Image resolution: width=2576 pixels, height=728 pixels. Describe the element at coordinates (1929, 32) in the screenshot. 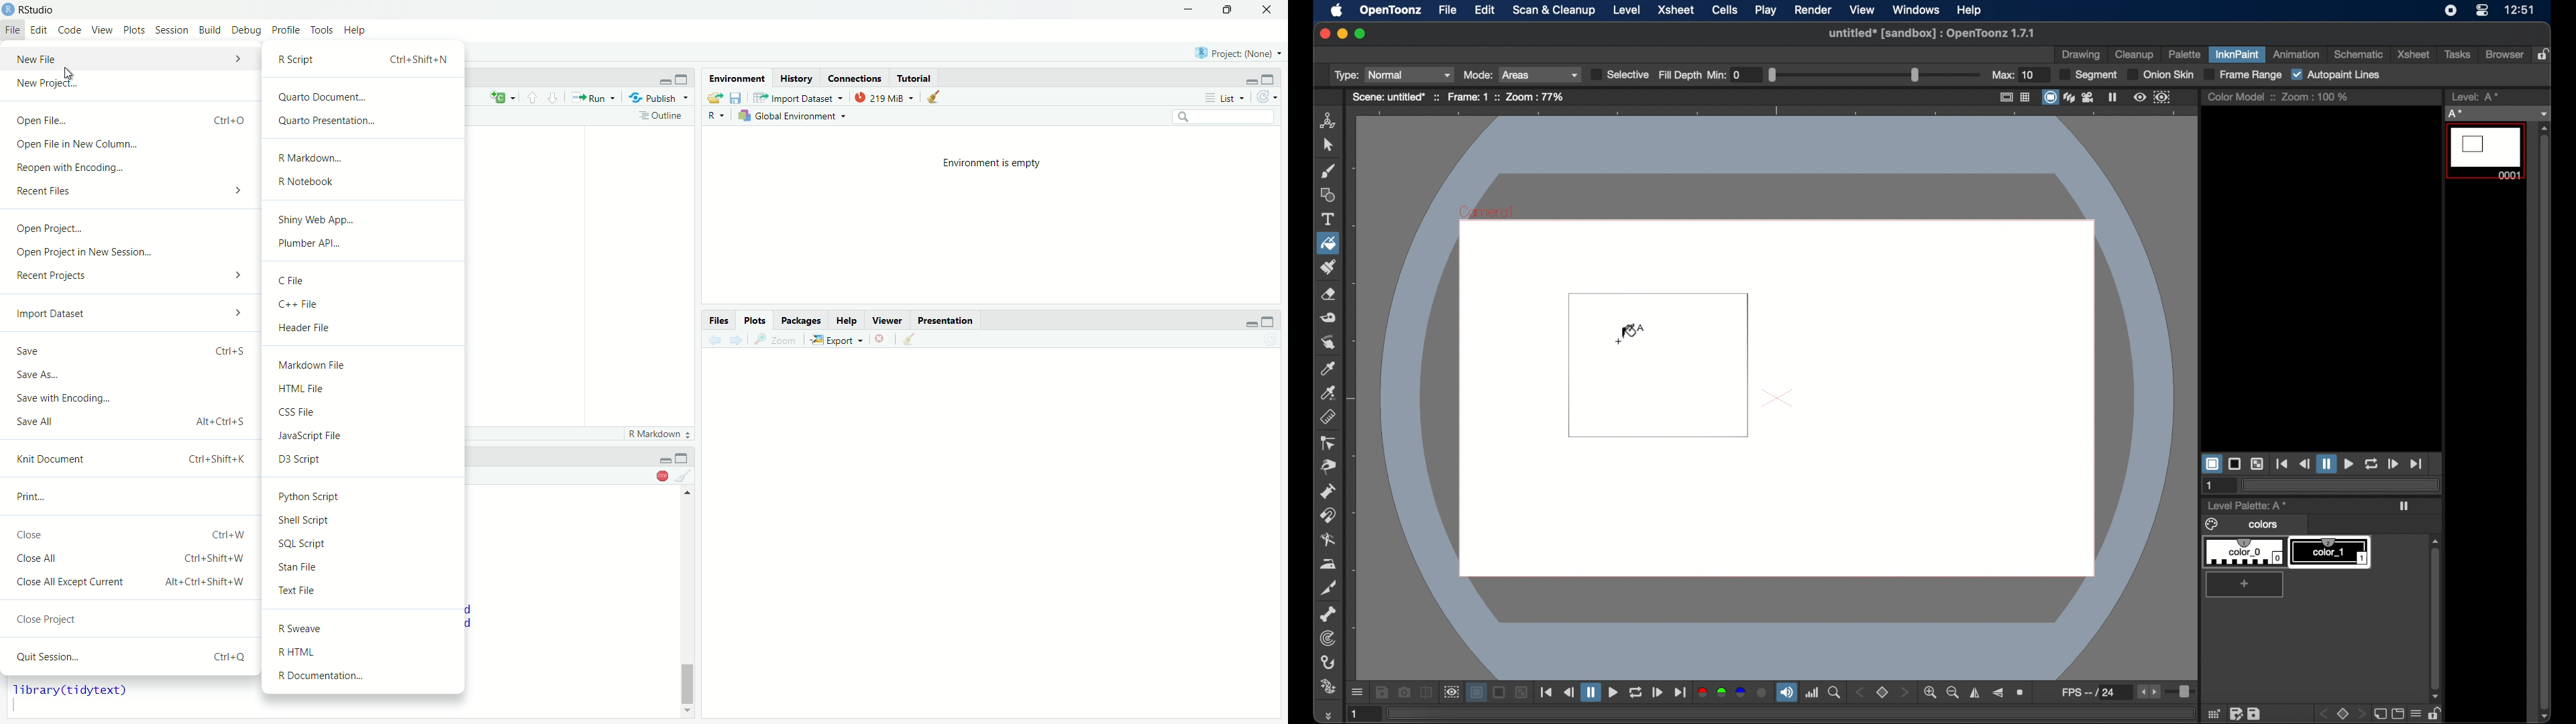

I see `untitled* [sandbox] : OpenToonz 1.7.1` at that location.